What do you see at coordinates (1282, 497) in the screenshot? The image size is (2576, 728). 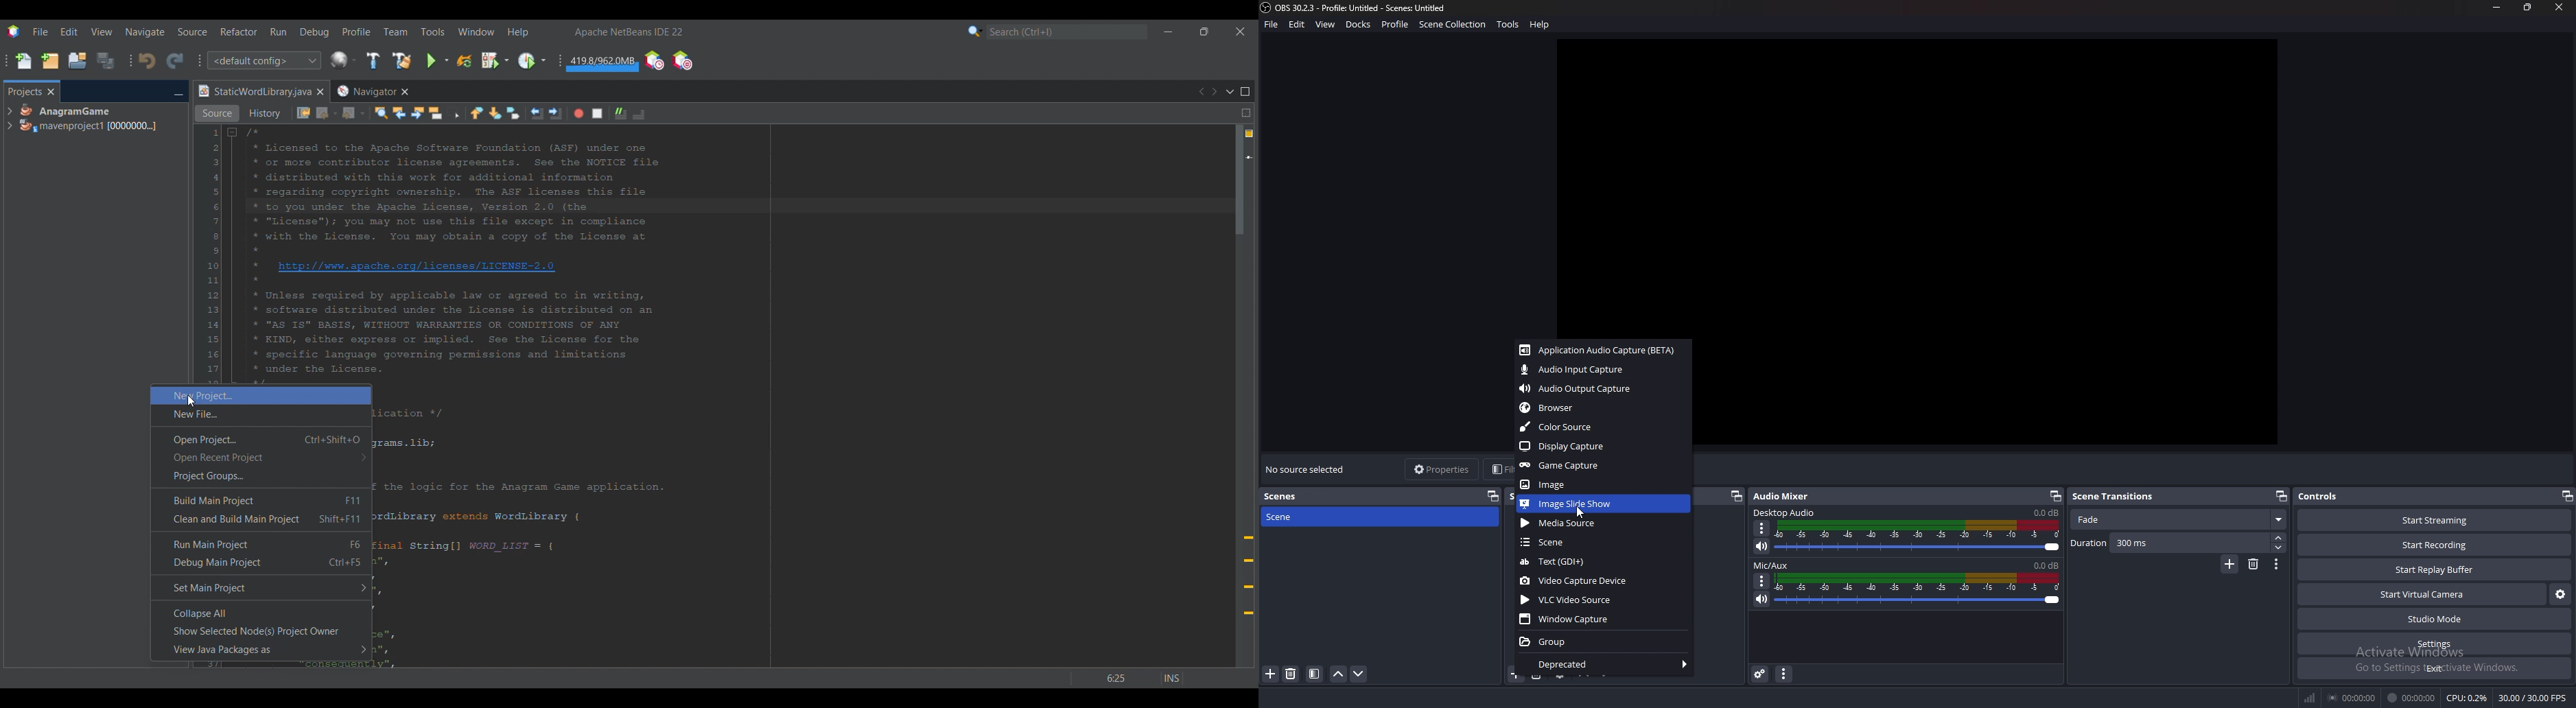 I see `scenes` at bounding box center [1282, 497].